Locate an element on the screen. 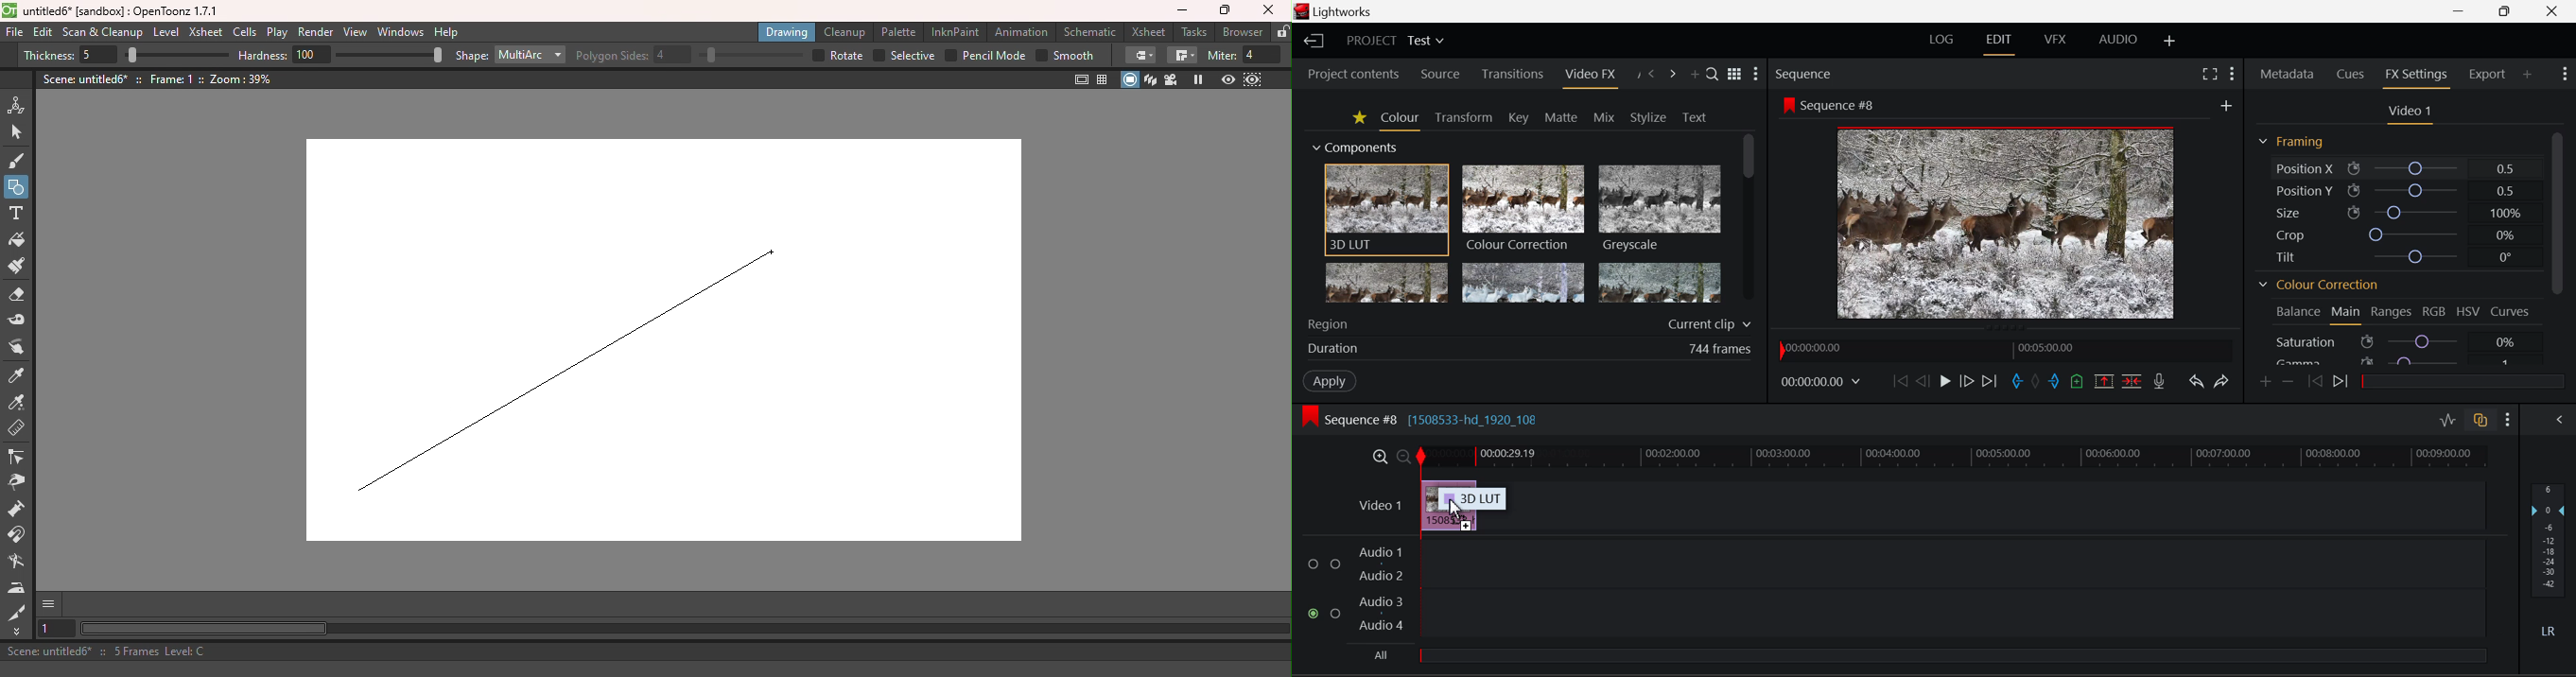 The height and width of the screenshot is (700, 2576). Project Timeline Navigator is located at coordinates (2004, 351).